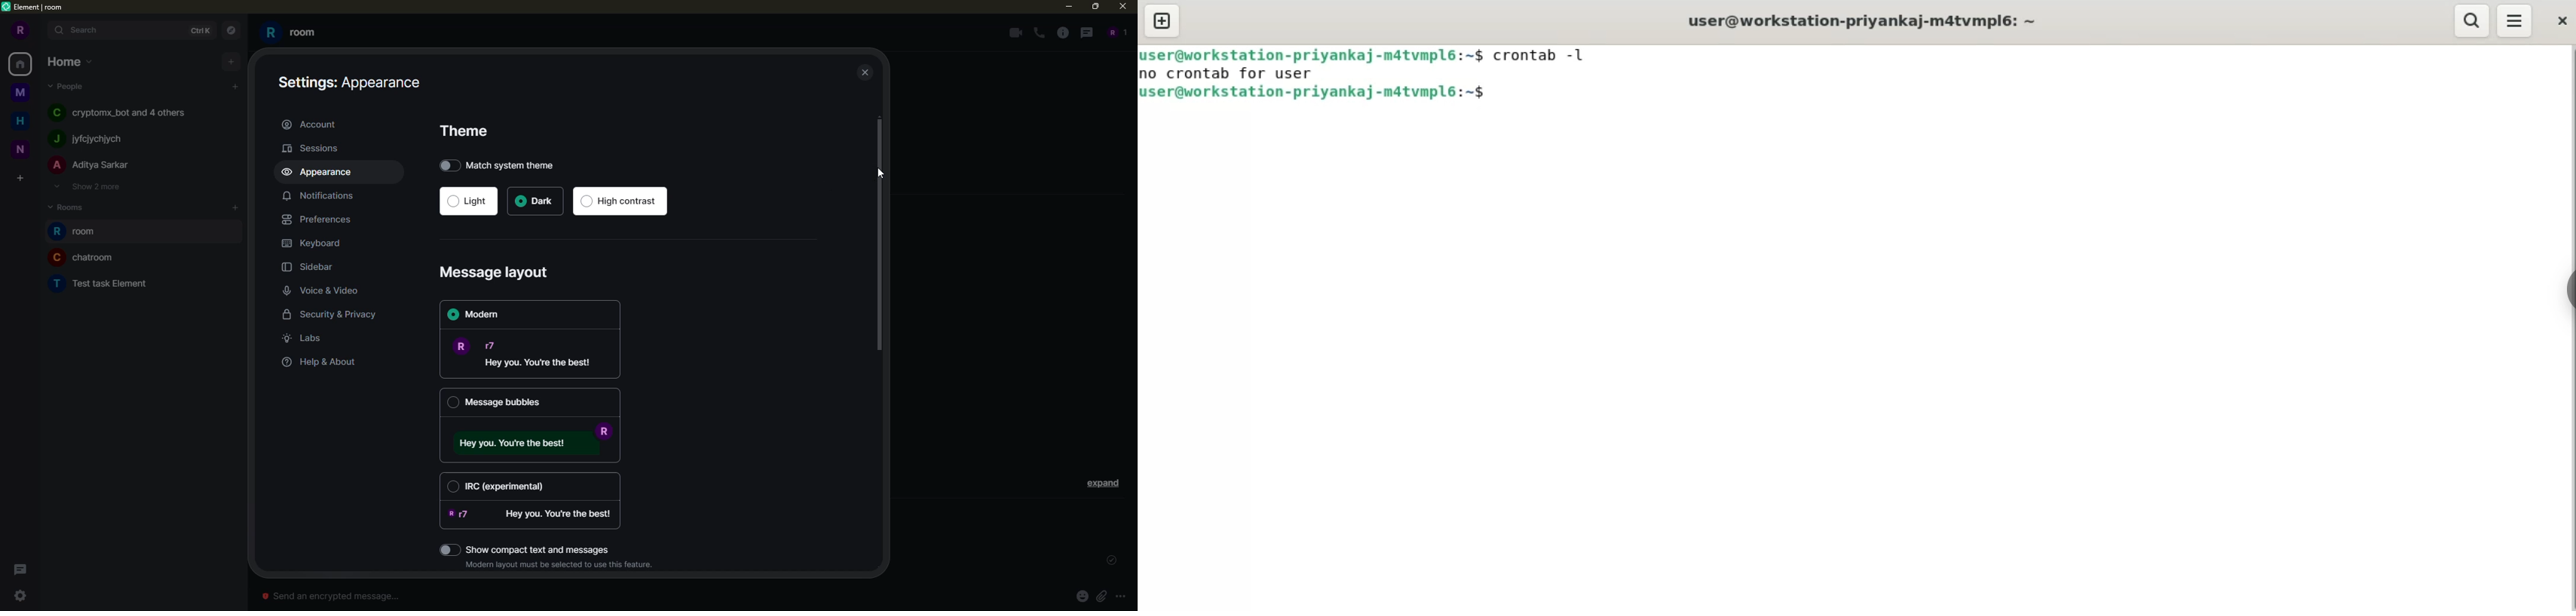 Image resolution: width=2576 pixels, height=616 pixels. I want to click on sidebar, so click(313, 268).